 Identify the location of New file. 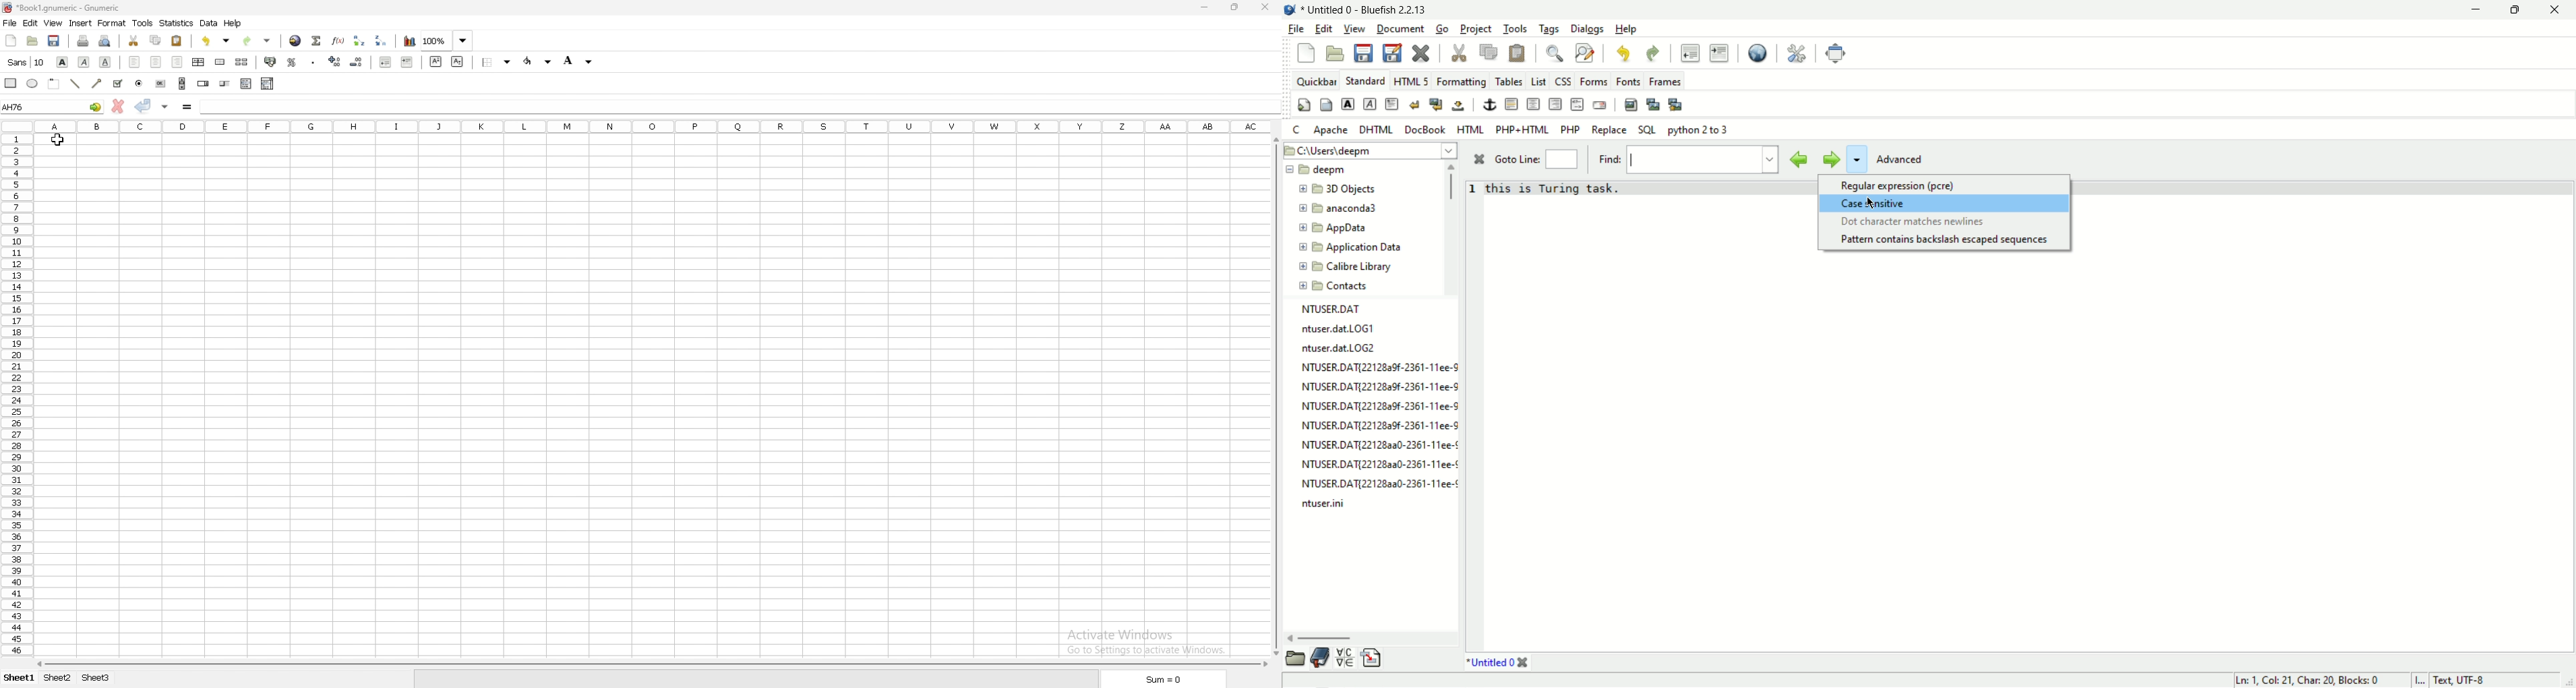
(1305, 53).